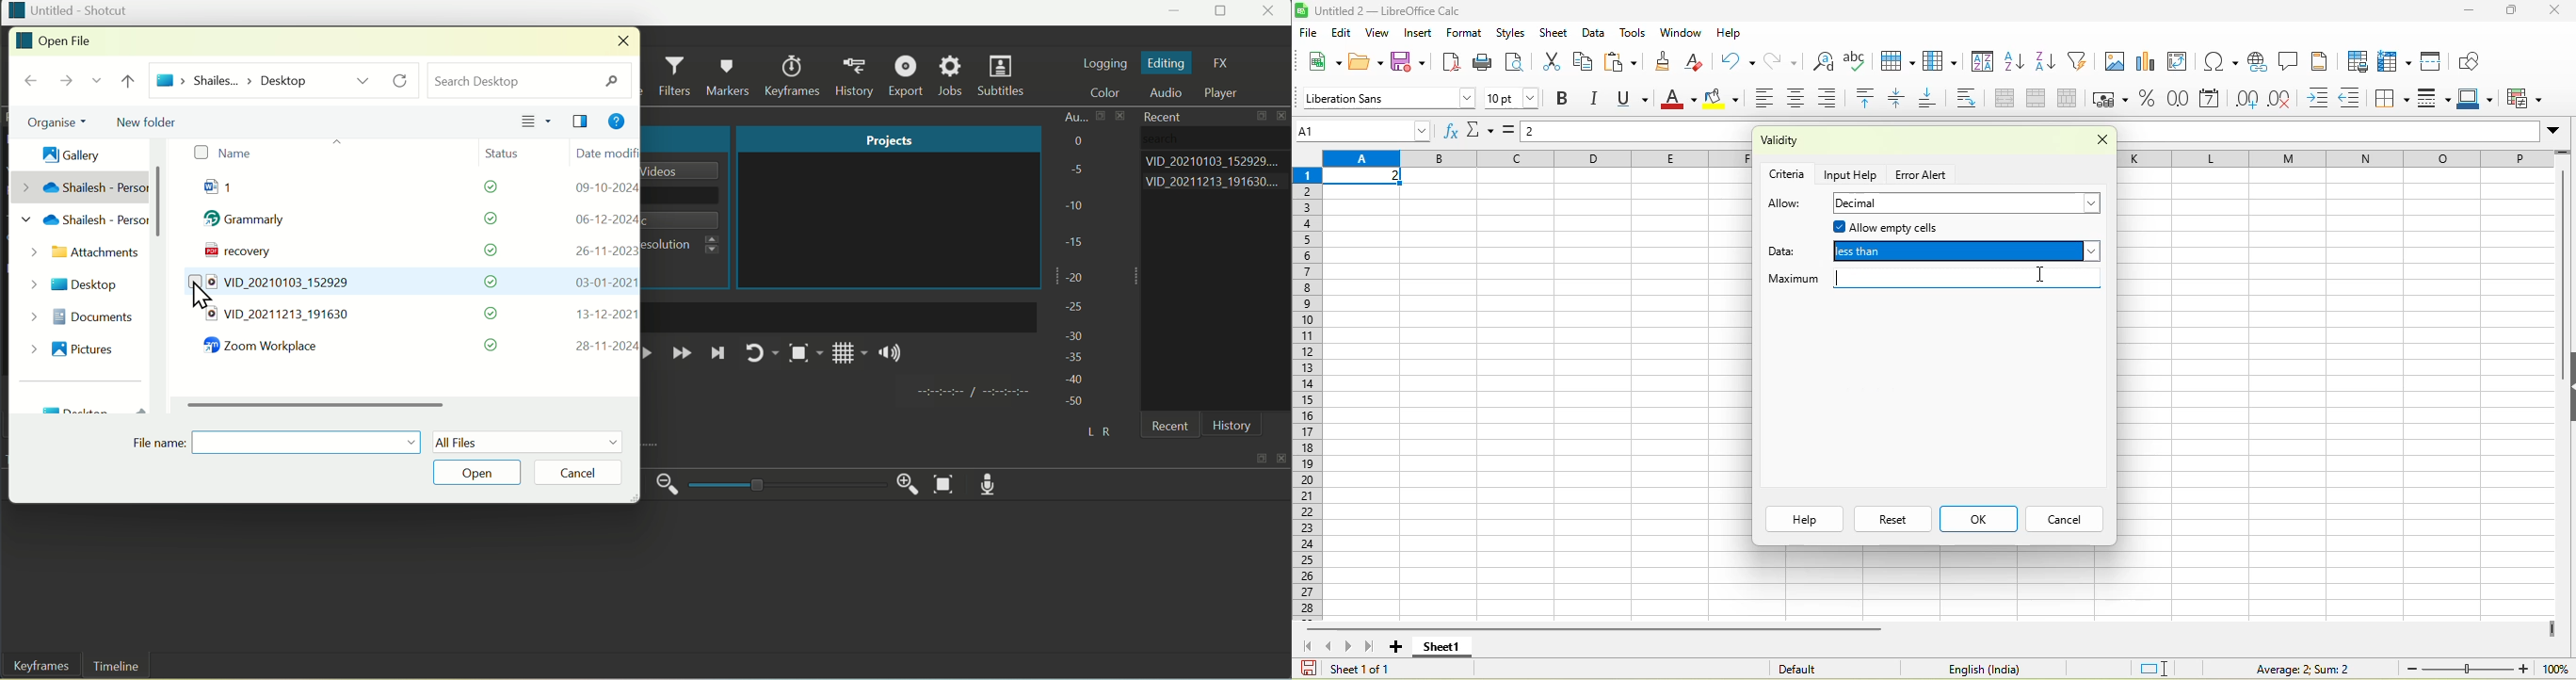  I want to click on Zoom out, so click(668, 485).